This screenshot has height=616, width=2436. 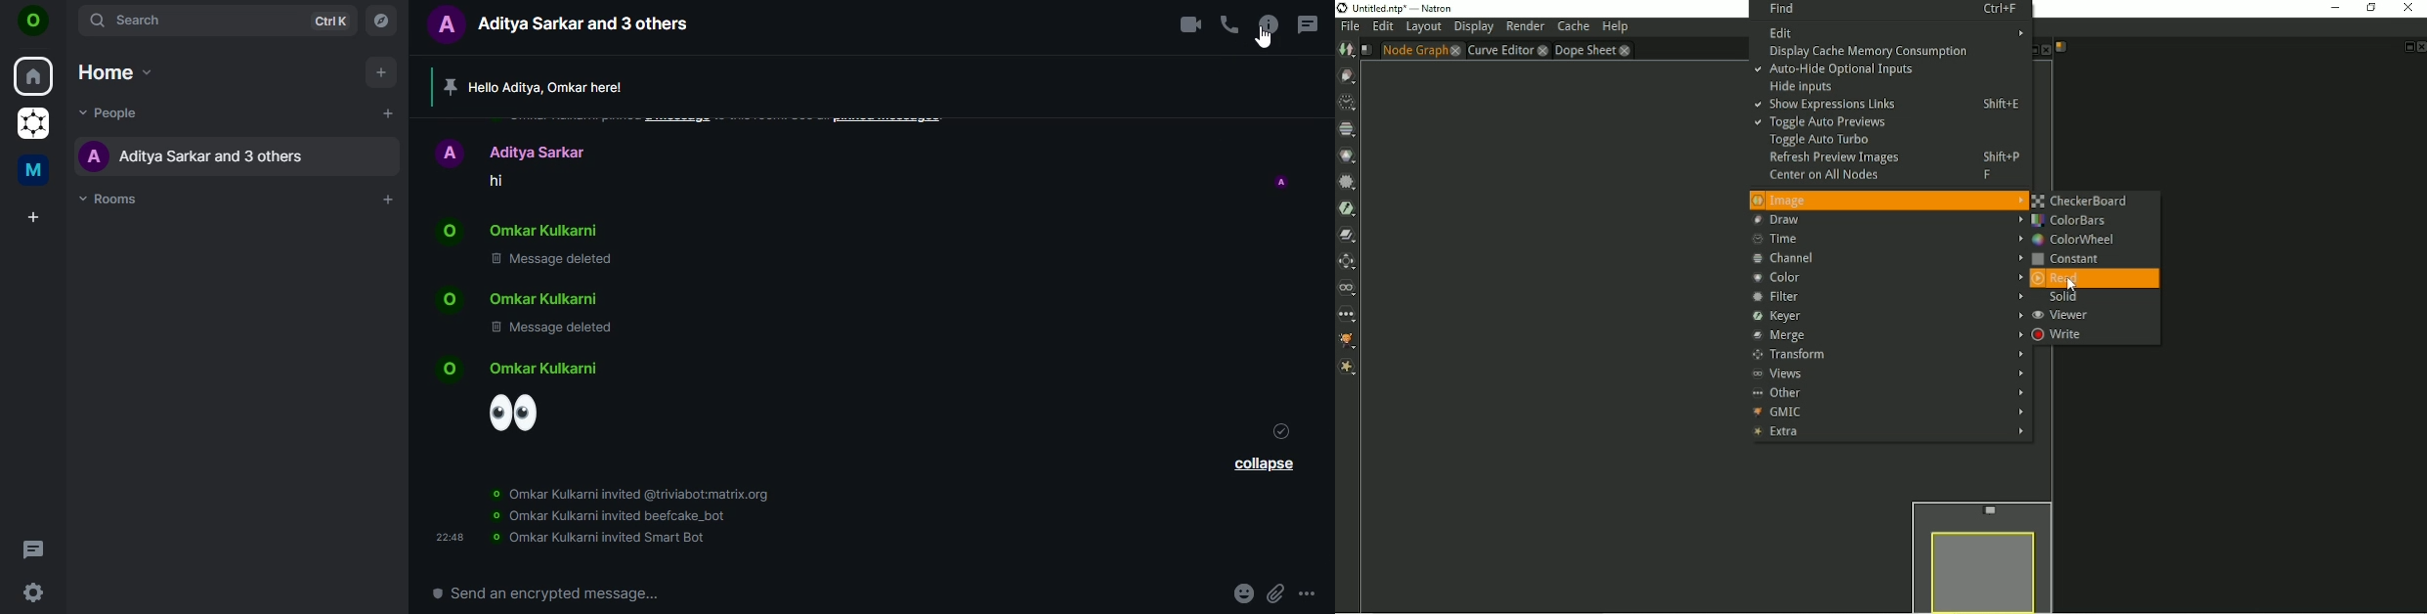 I want to click on Display cache memory consumption, so click(x=1877, y=52).